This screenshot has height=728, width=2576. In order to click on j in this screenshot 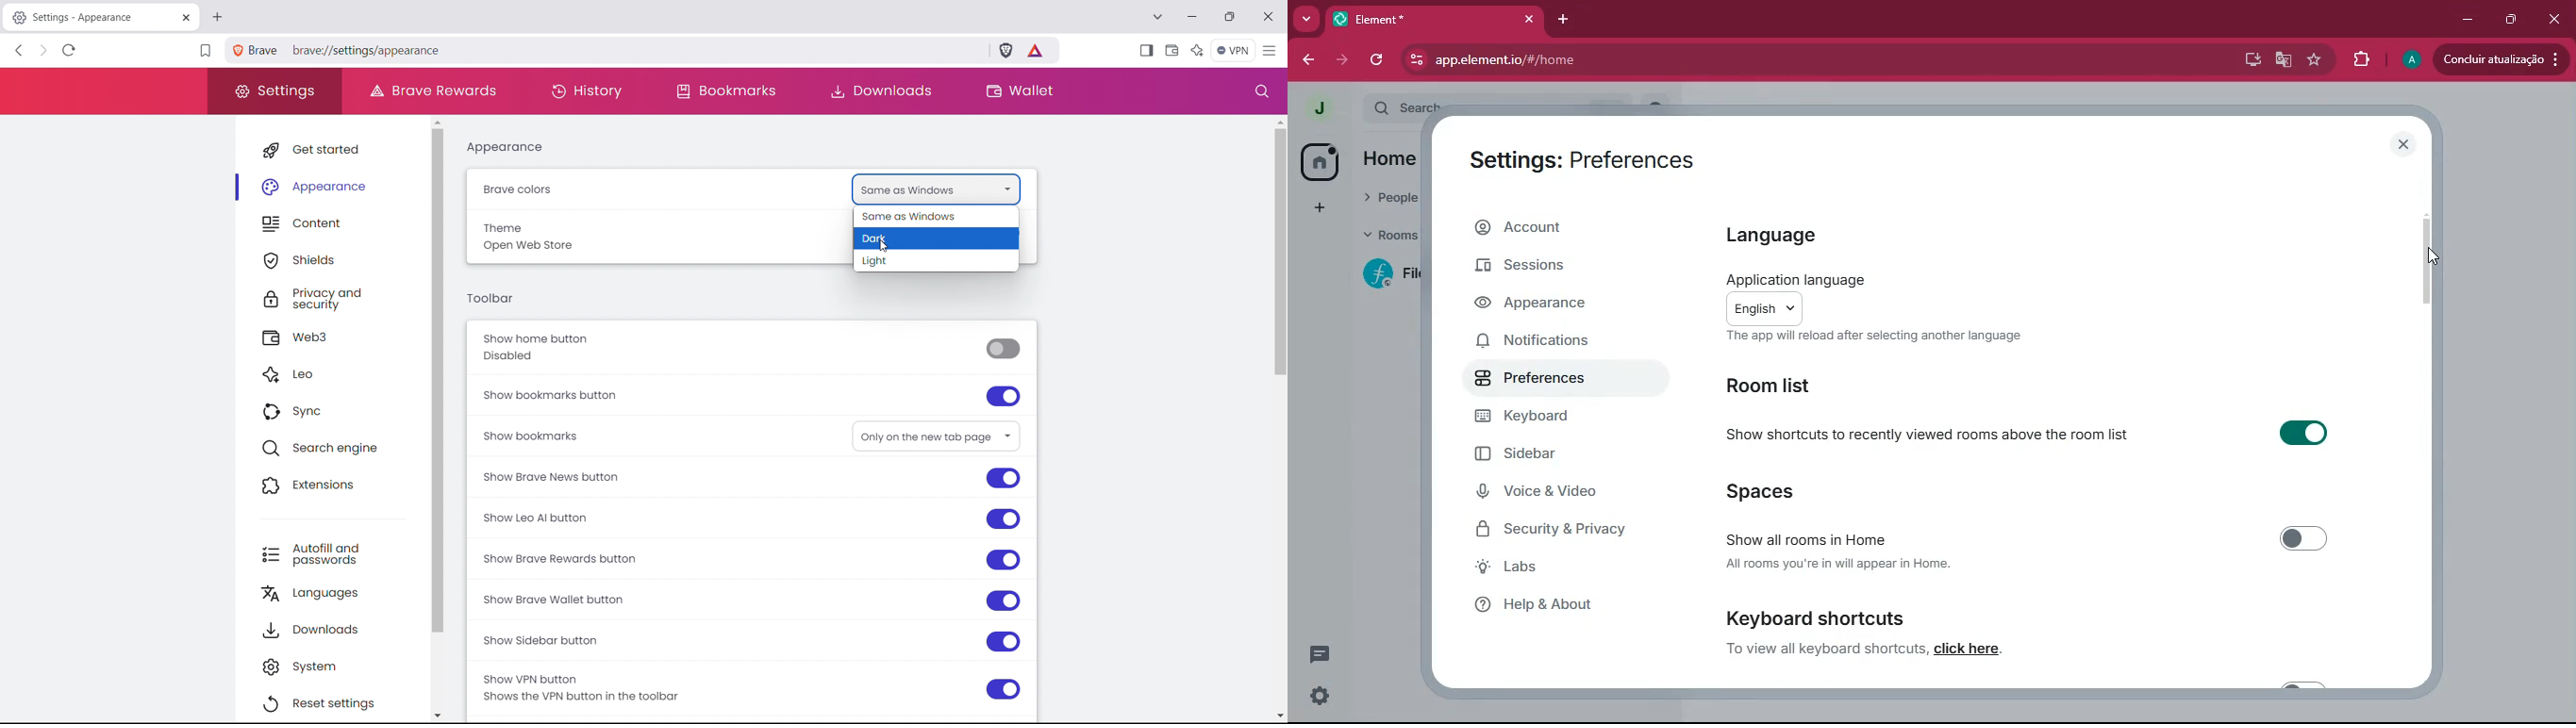, I will do `click(1316, 110)`.